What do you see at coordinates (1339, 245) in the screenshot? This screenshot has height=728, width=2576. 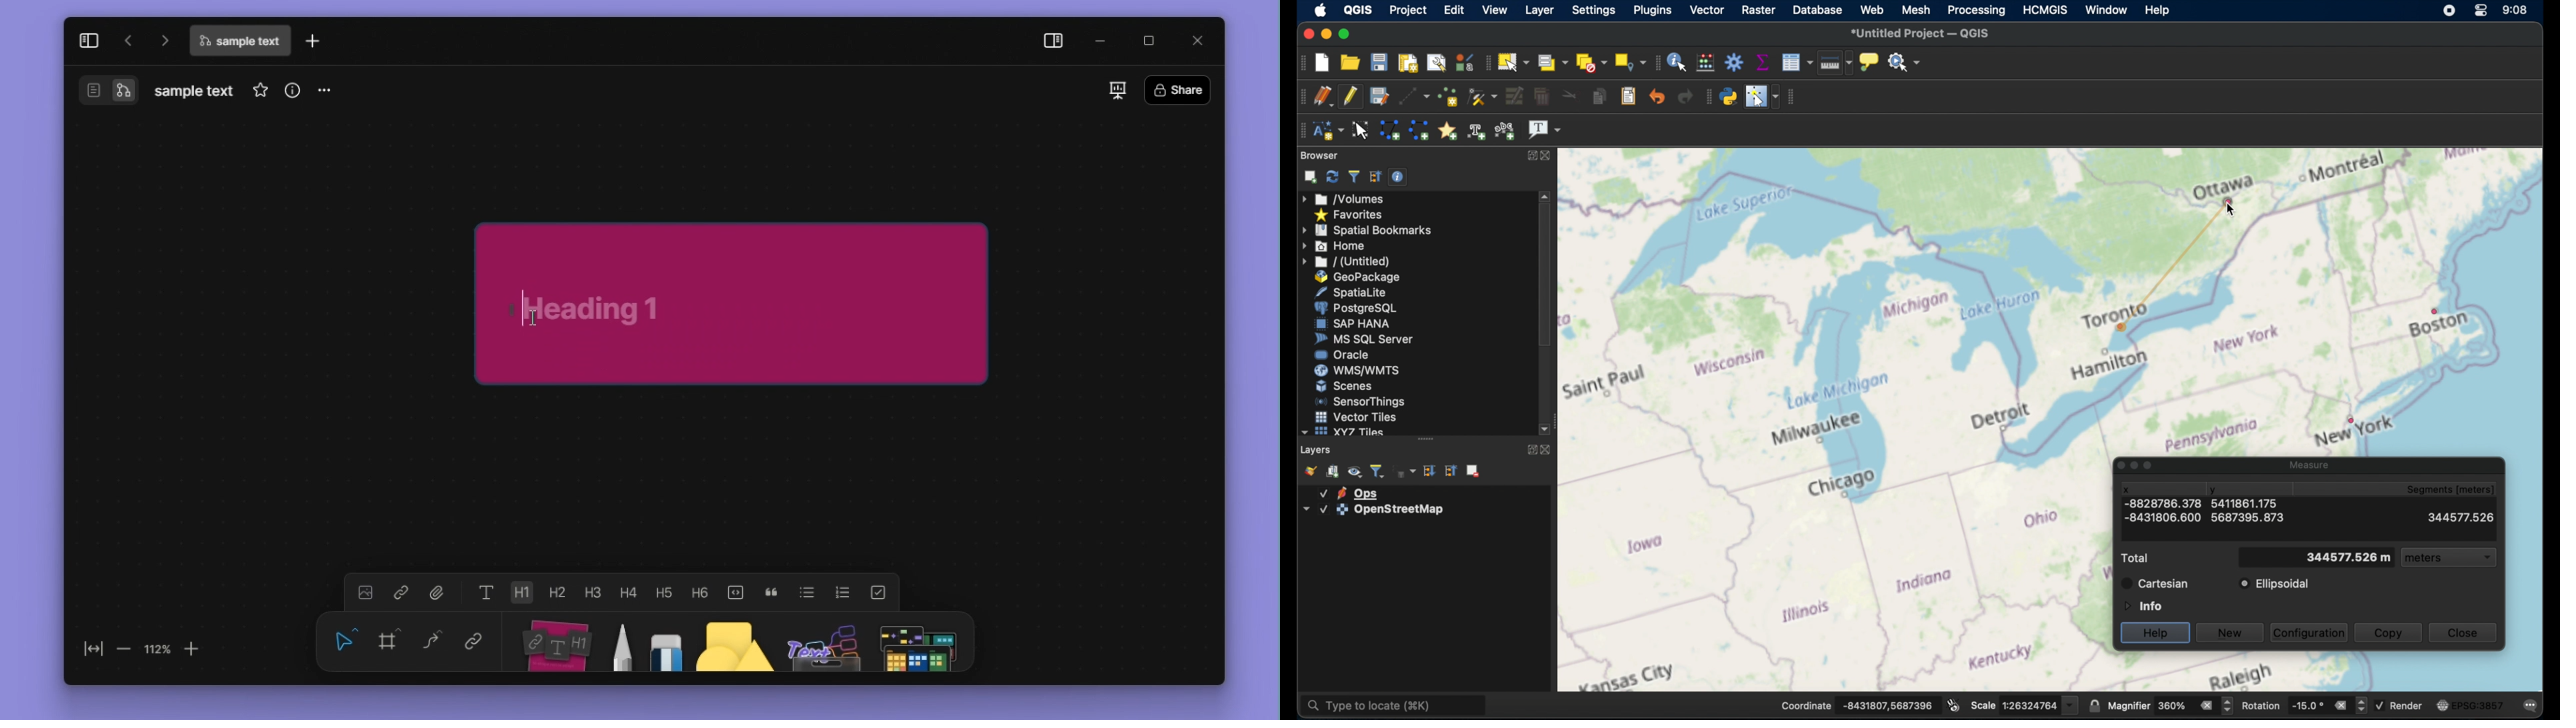 I see `home menu` at bounding box center [1339, 245].